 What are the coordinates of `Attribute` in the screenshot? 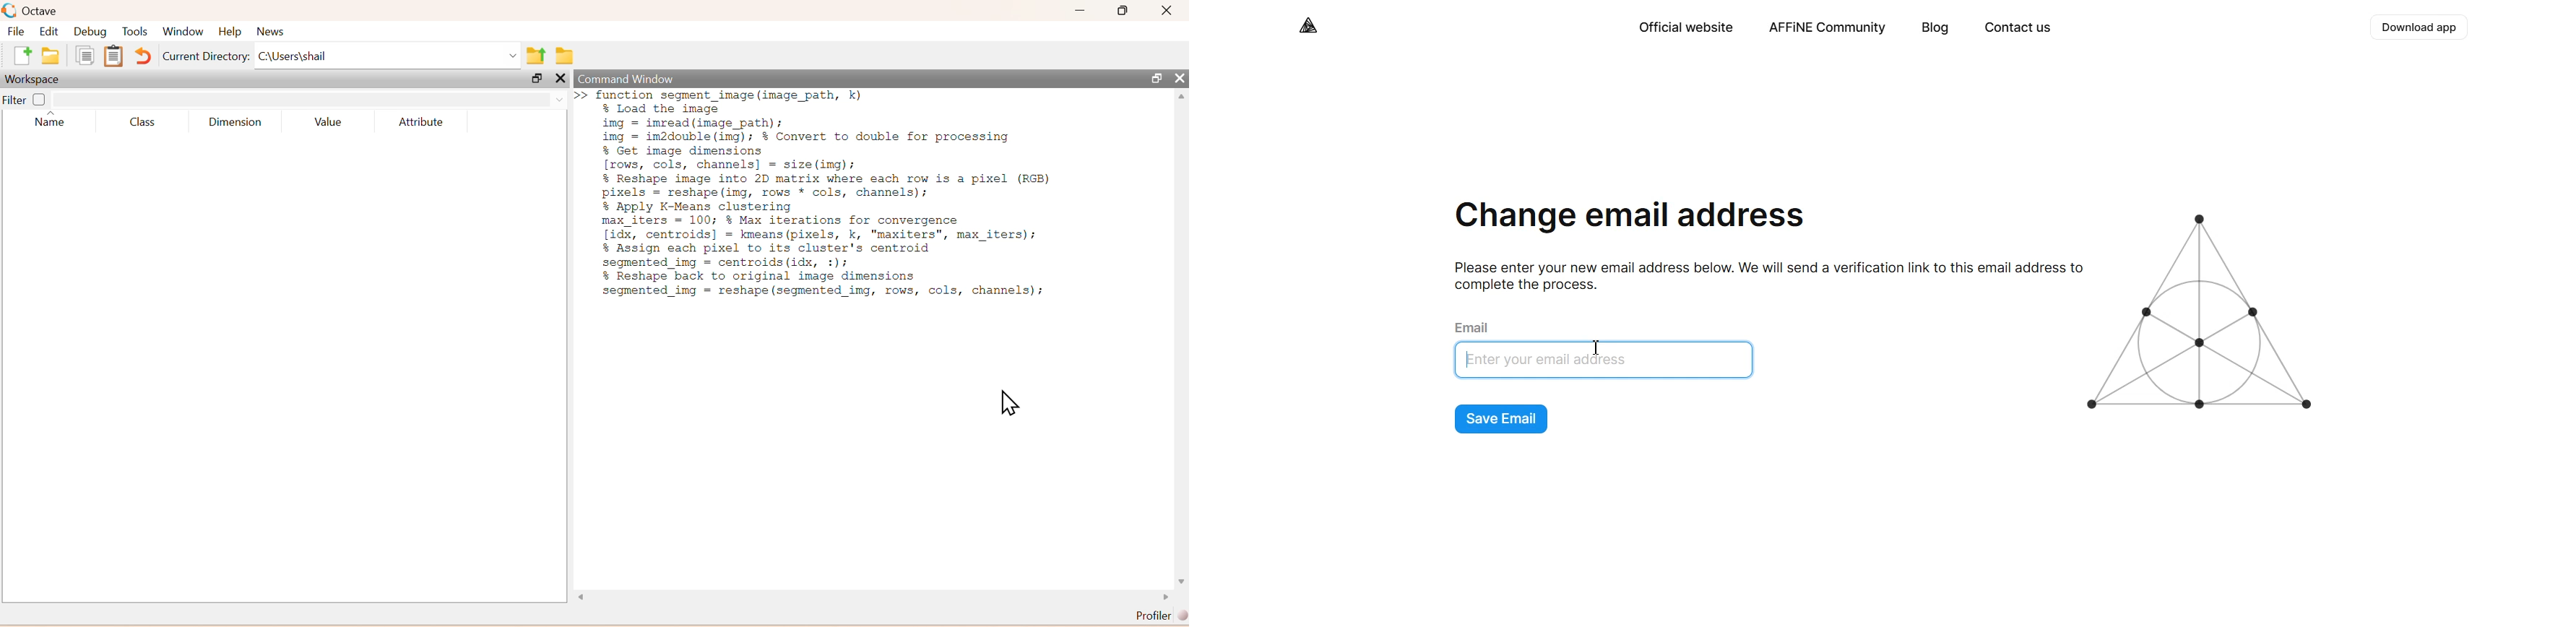 It's located at (418, 123).